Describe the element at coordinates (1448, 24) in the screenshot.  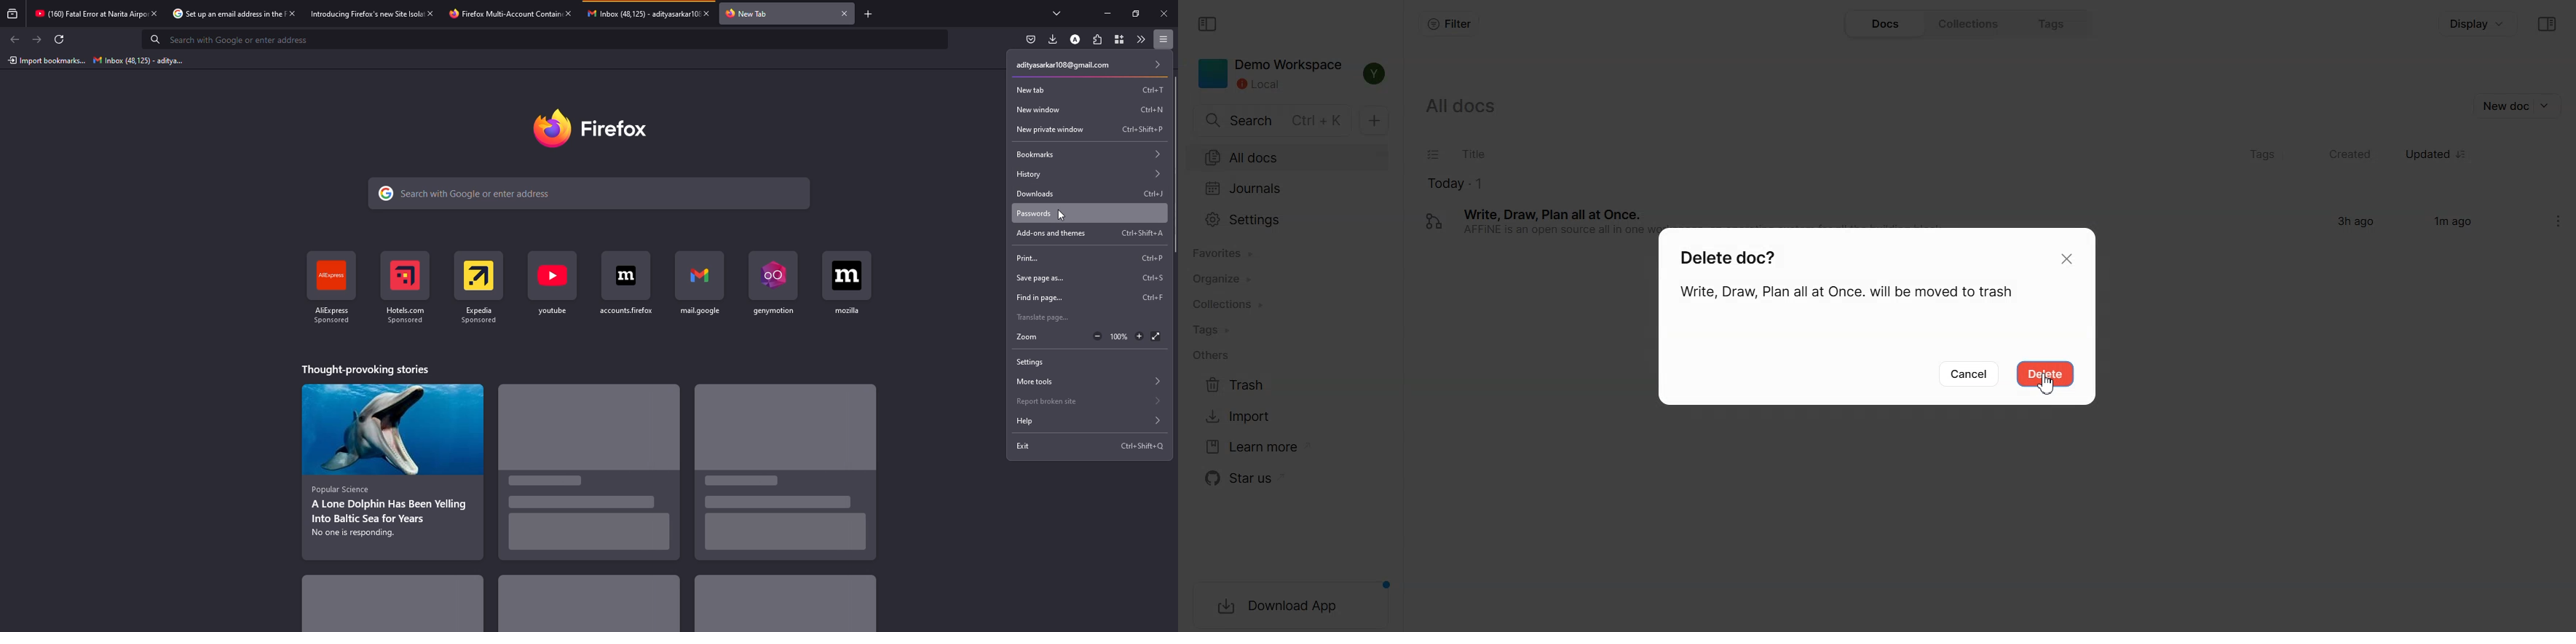
I see `Filter` at that location.